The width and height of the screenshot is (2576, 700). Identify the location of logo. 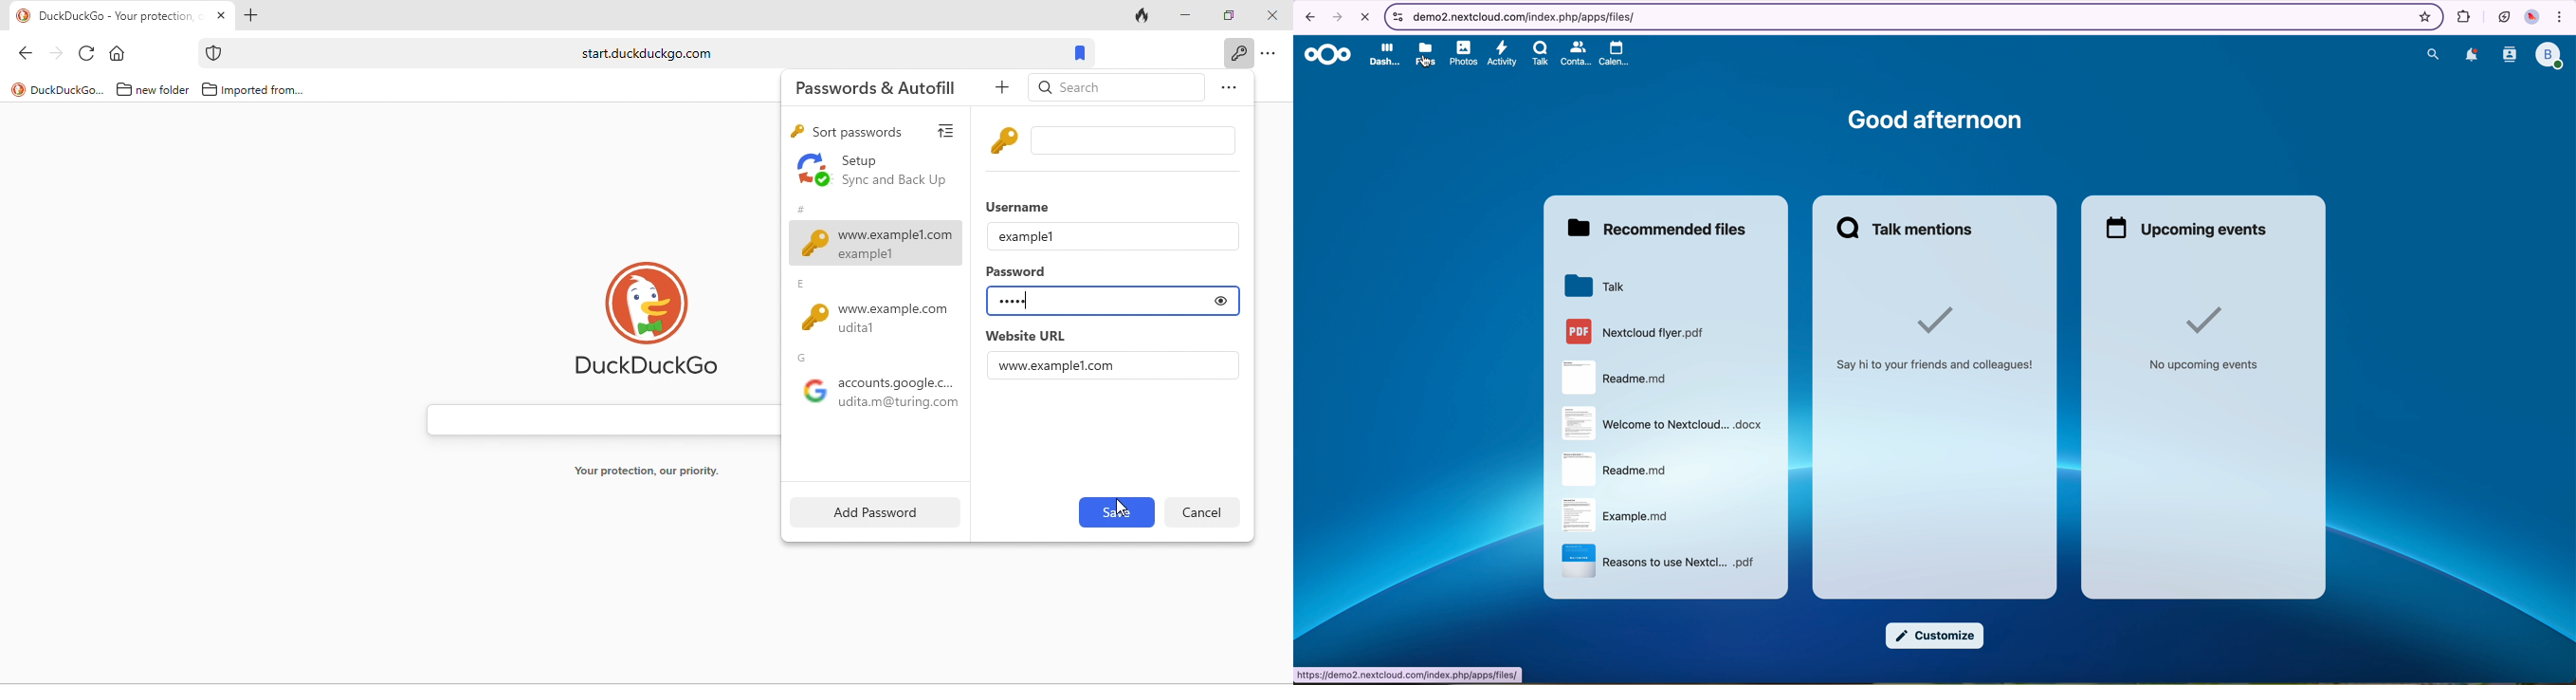
(24, 16).